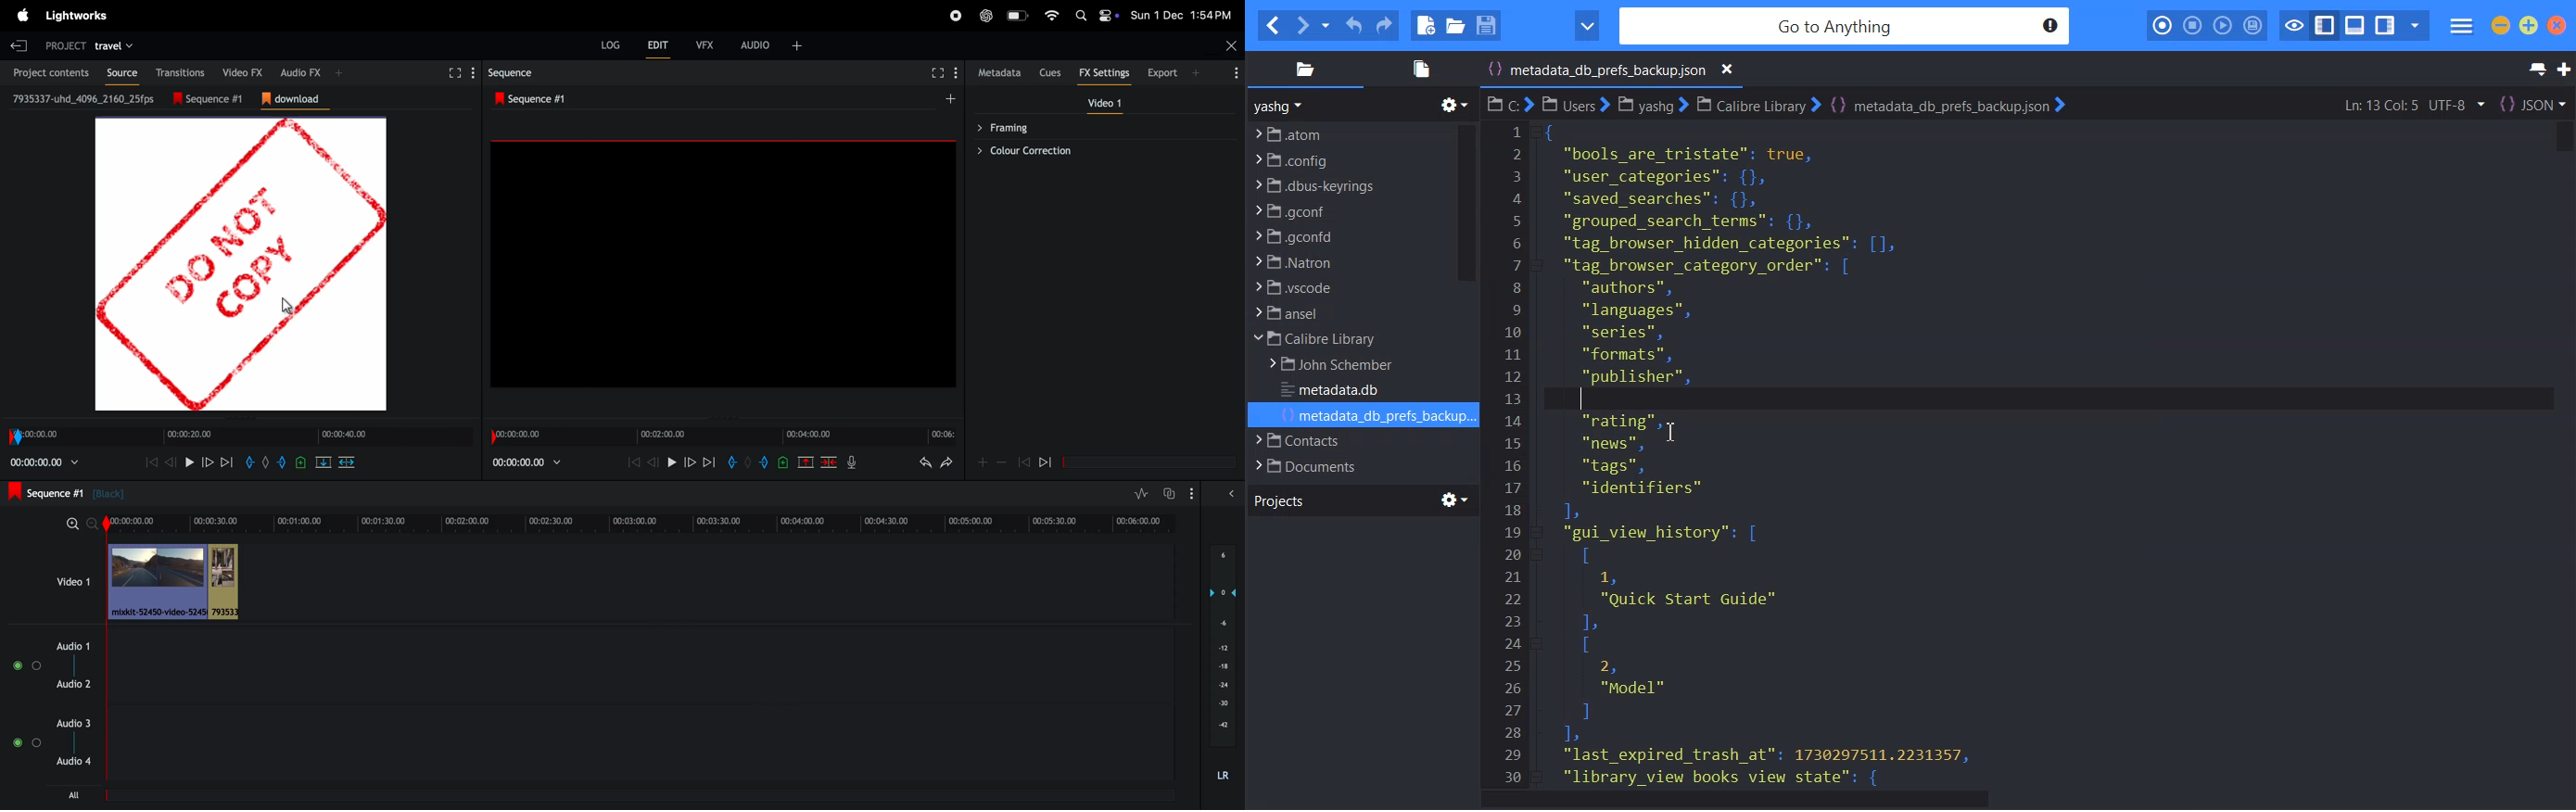 The height and width of the screenshot is (812, 2576). I want to click on audio 1, so click(70, 646).